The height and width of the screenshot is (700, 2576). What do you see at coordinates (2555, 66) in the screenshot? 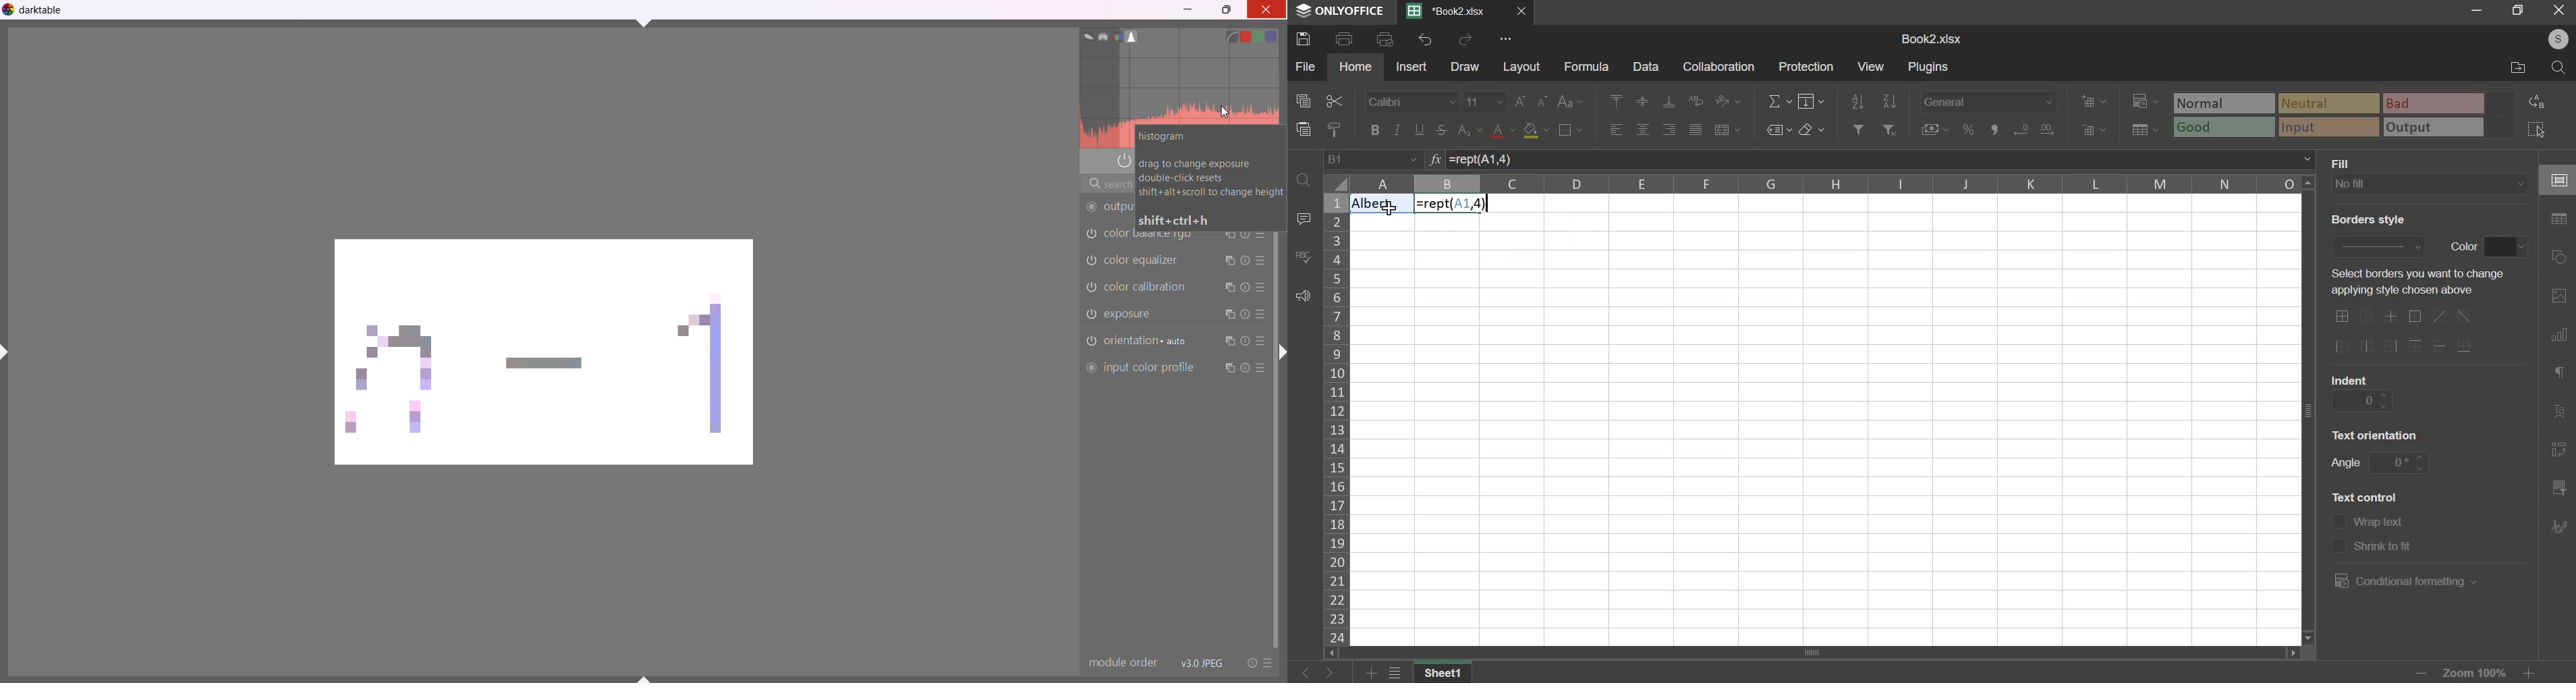
I see `search` at bounding box center [2555, 66].